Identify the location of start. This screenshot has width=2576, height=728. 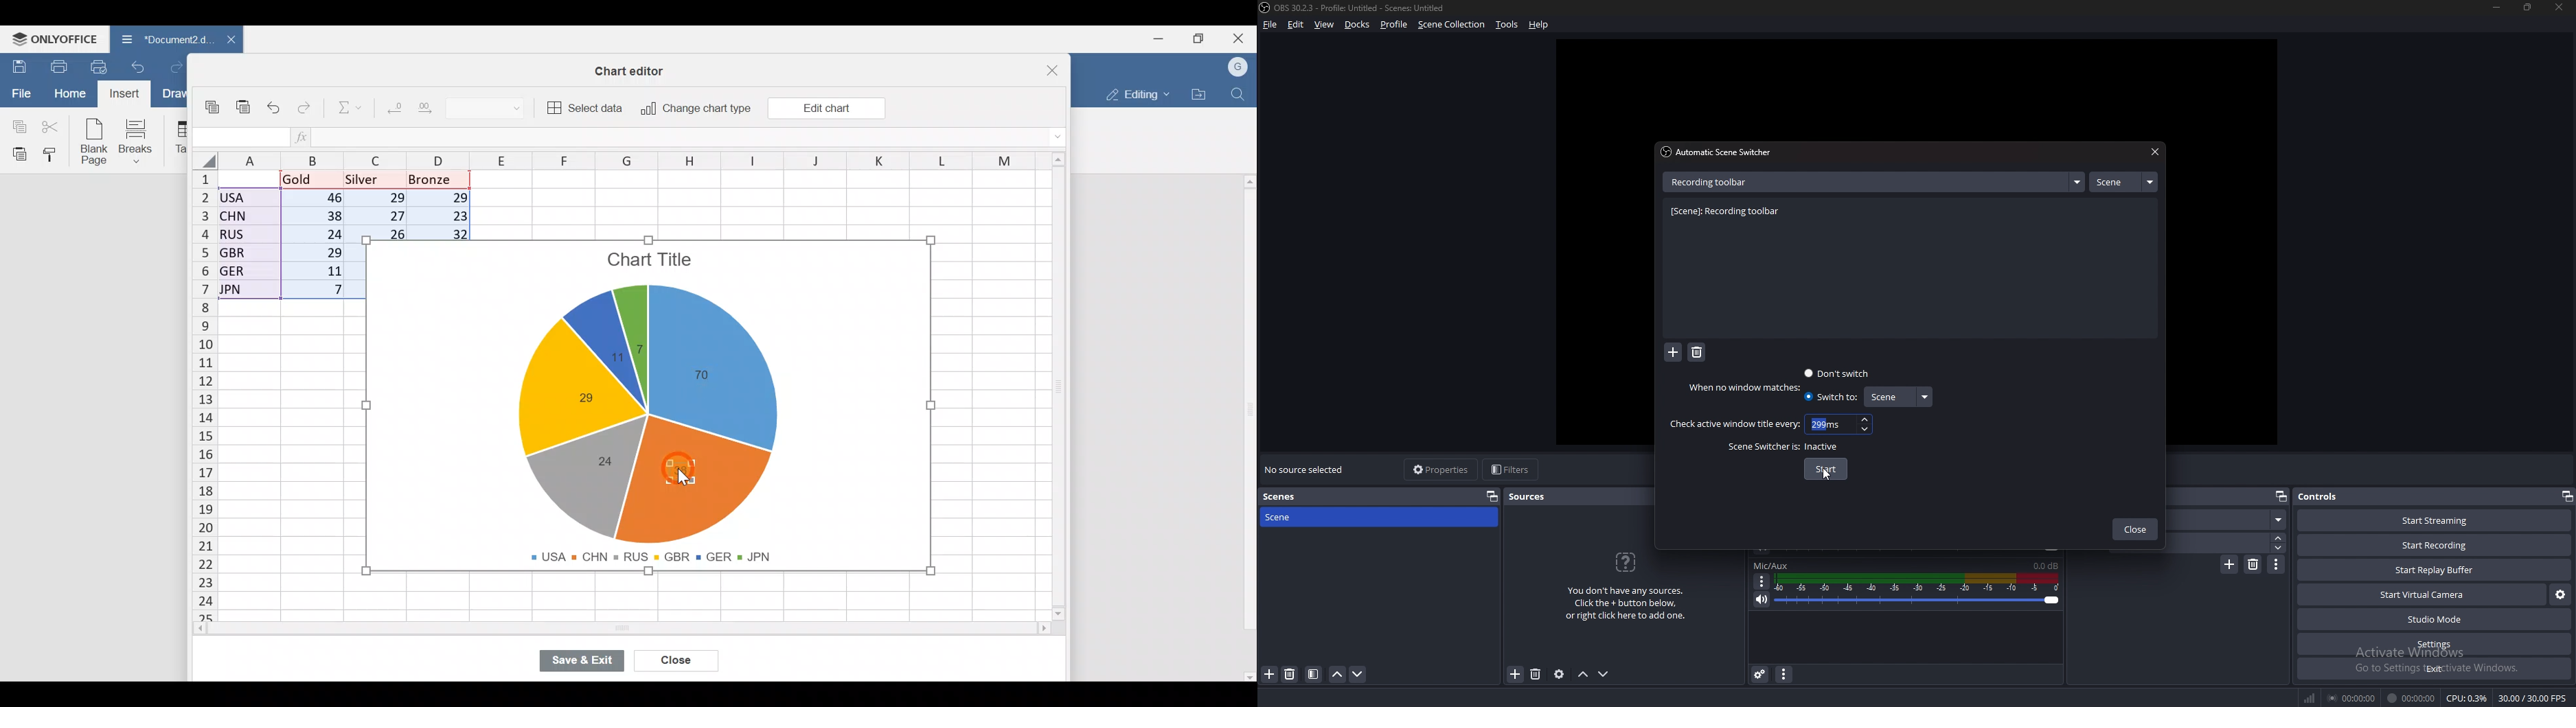
(1826, 470).